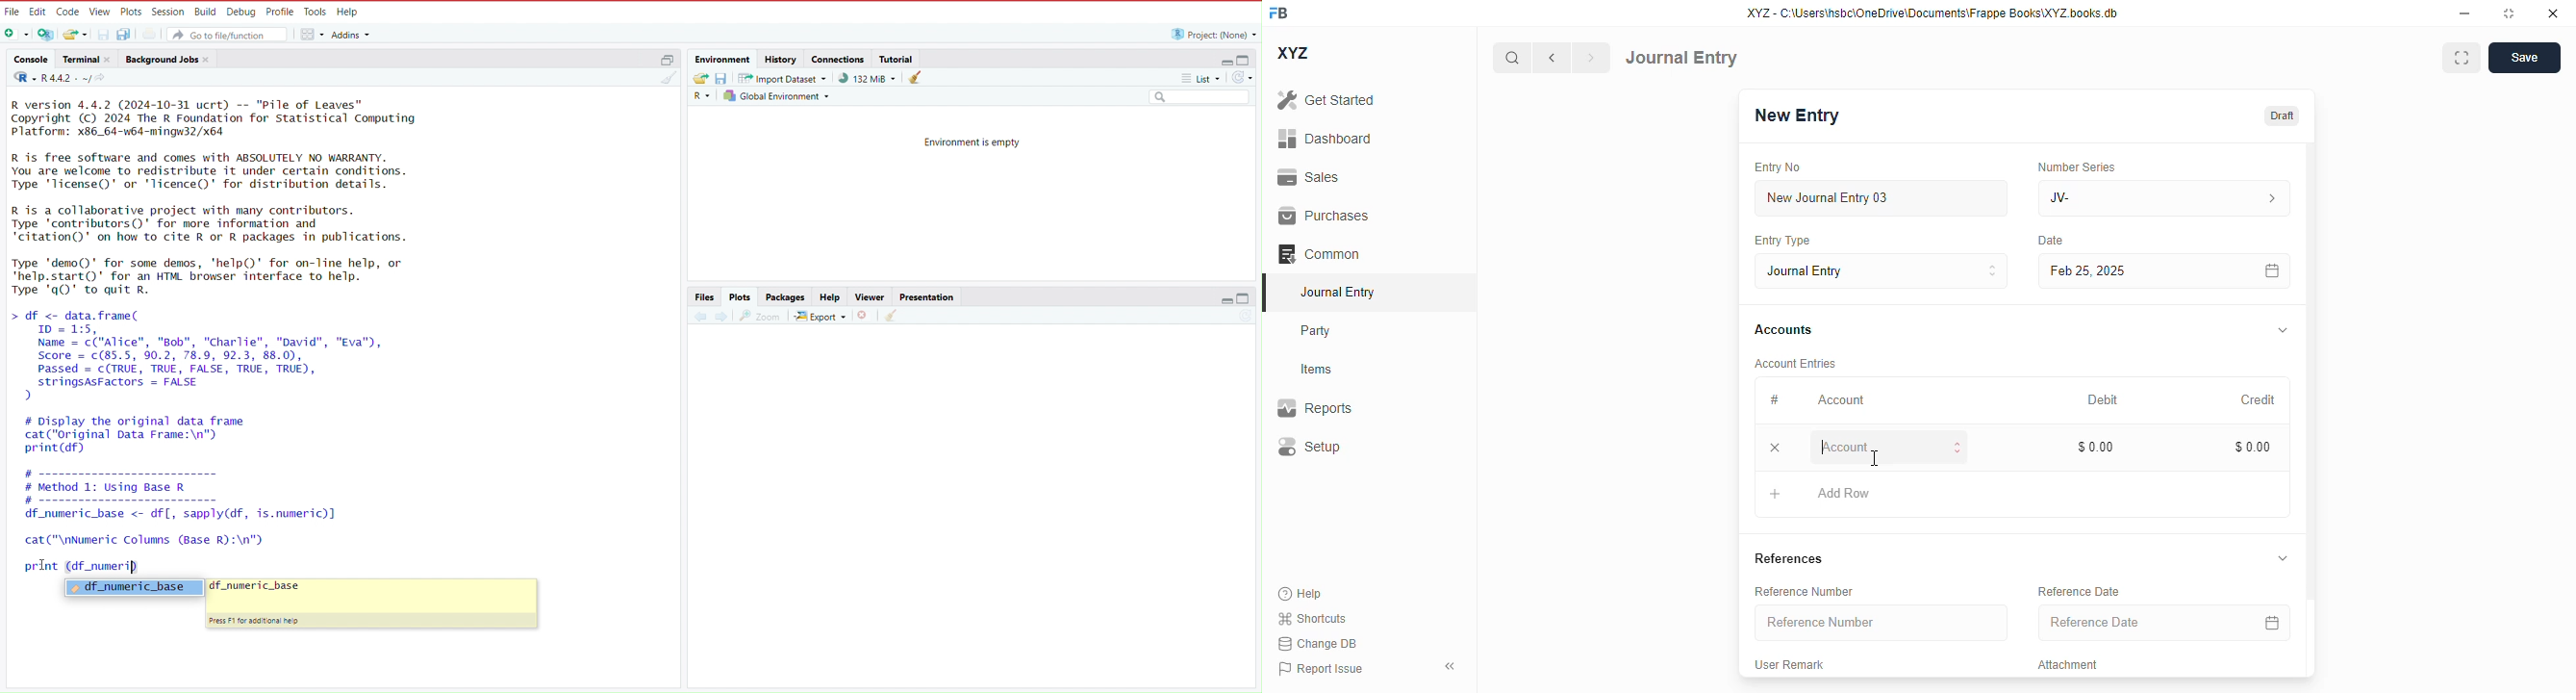  What do you see at coordinates (1301, 594) in the screenshot?
I see `help` at bounding box center [1301, 594].